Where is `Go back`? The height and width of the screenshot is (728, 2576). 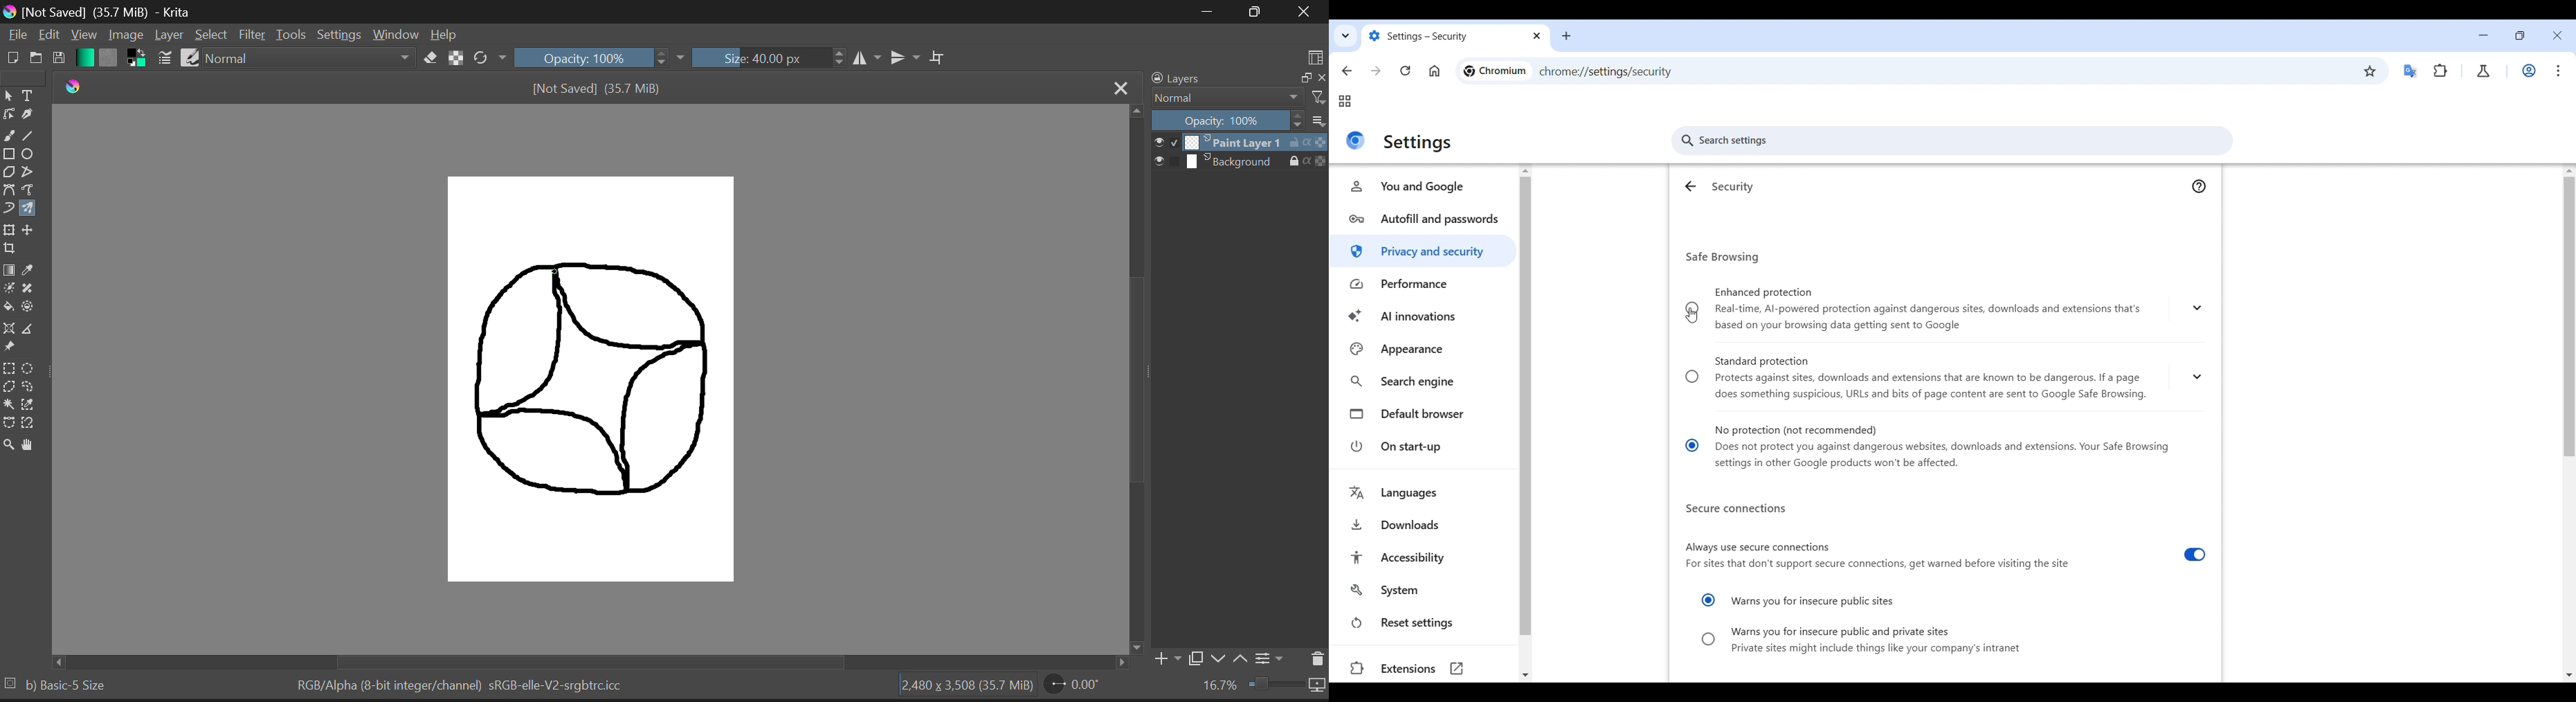
Go back is located at coordinates (1348, 71).